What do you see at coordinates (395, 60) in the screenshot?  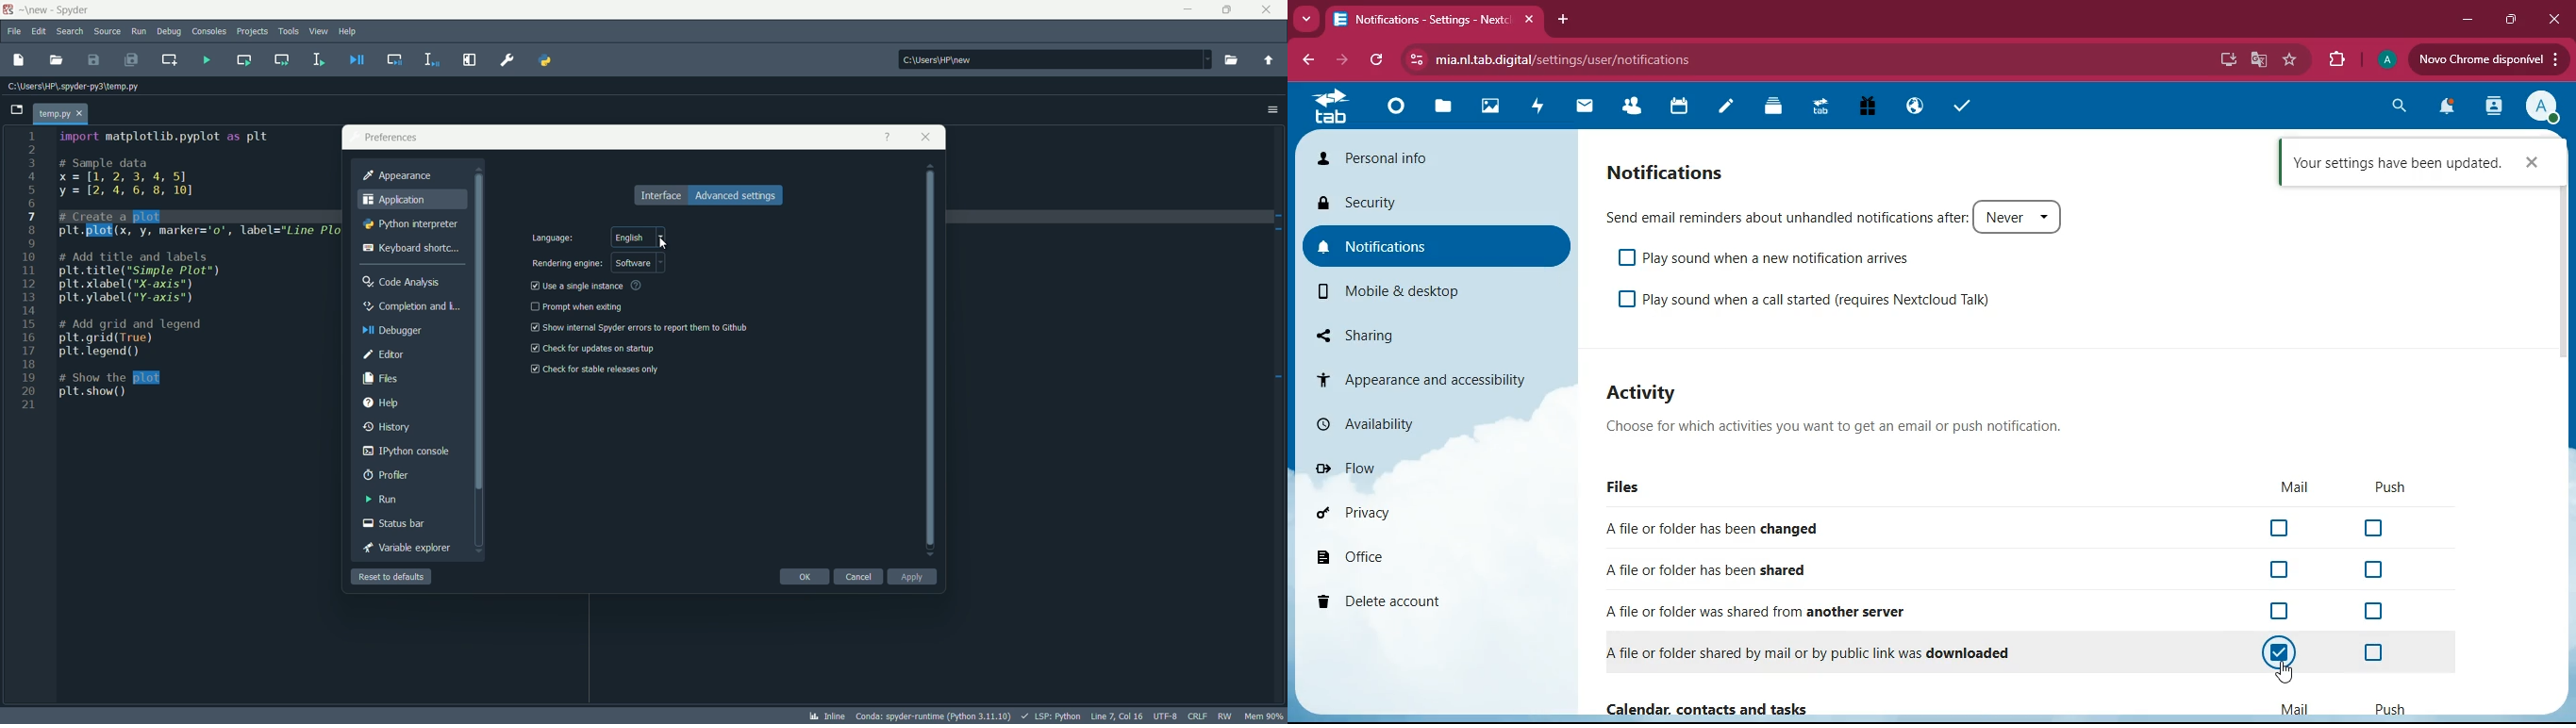 I see `debug cell` at bounding box center [395, 60].